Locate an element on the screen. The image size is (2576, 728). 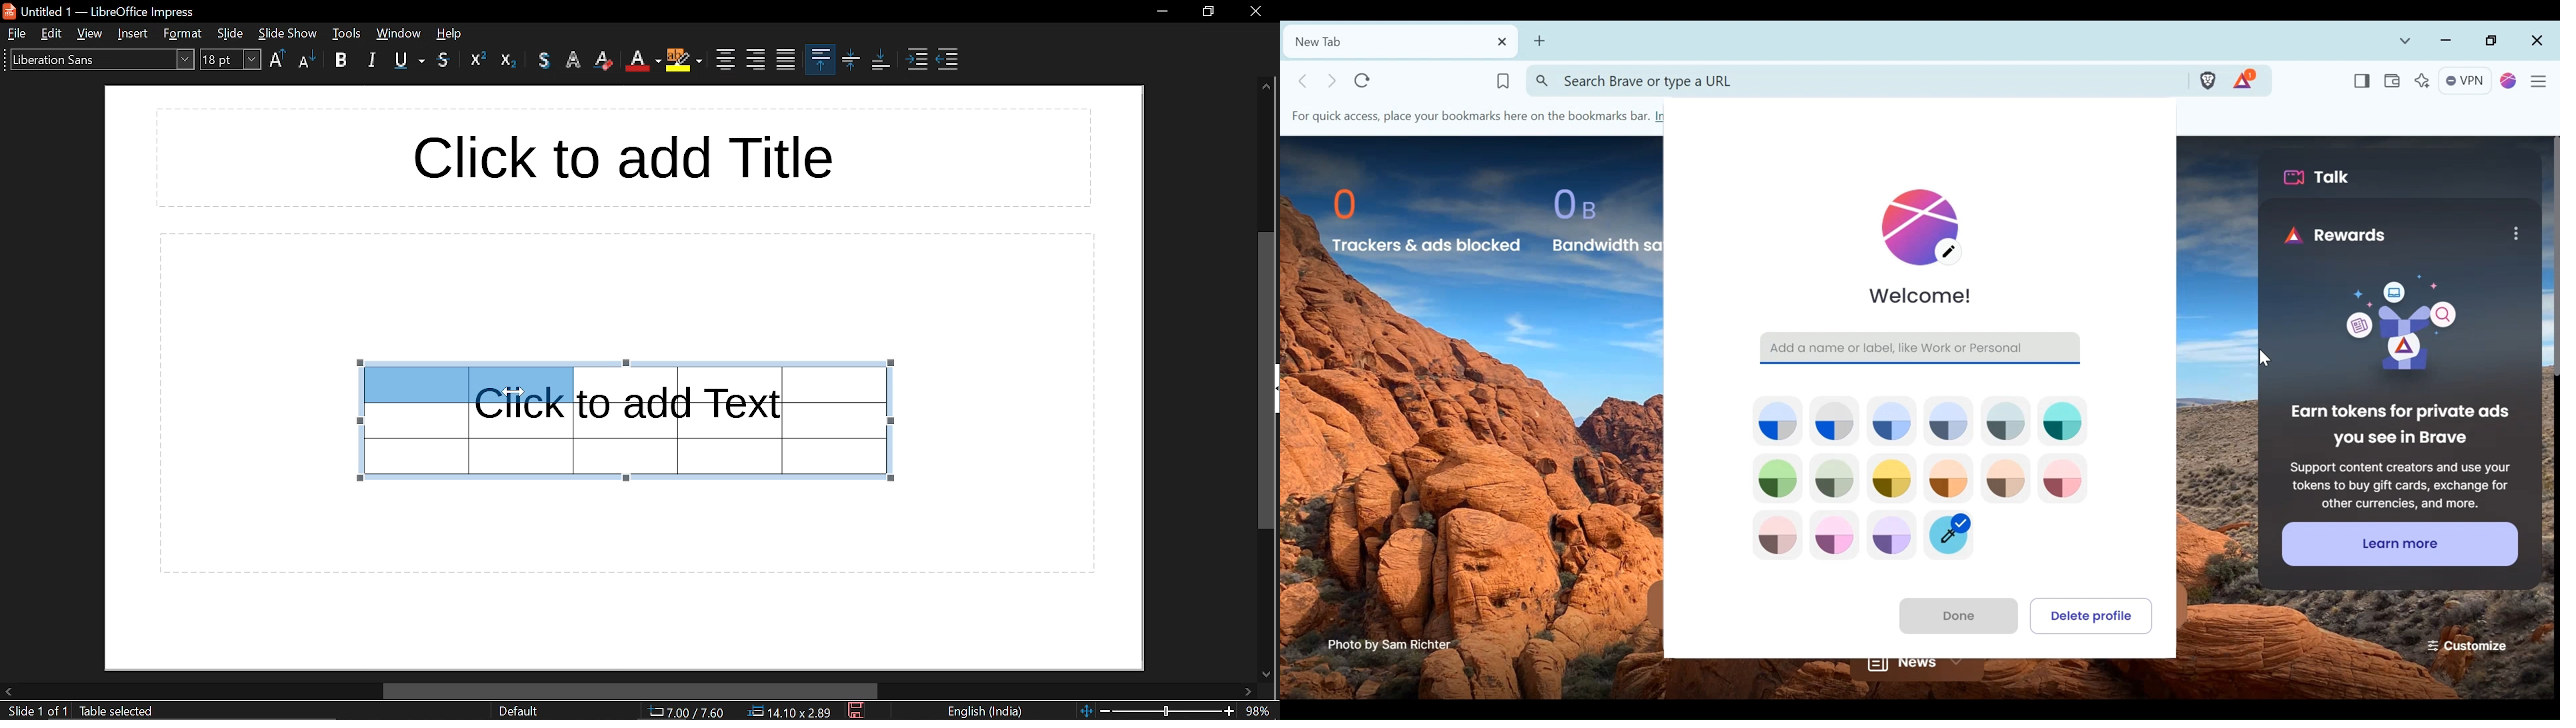
align right is located at coordinates (756, 59).